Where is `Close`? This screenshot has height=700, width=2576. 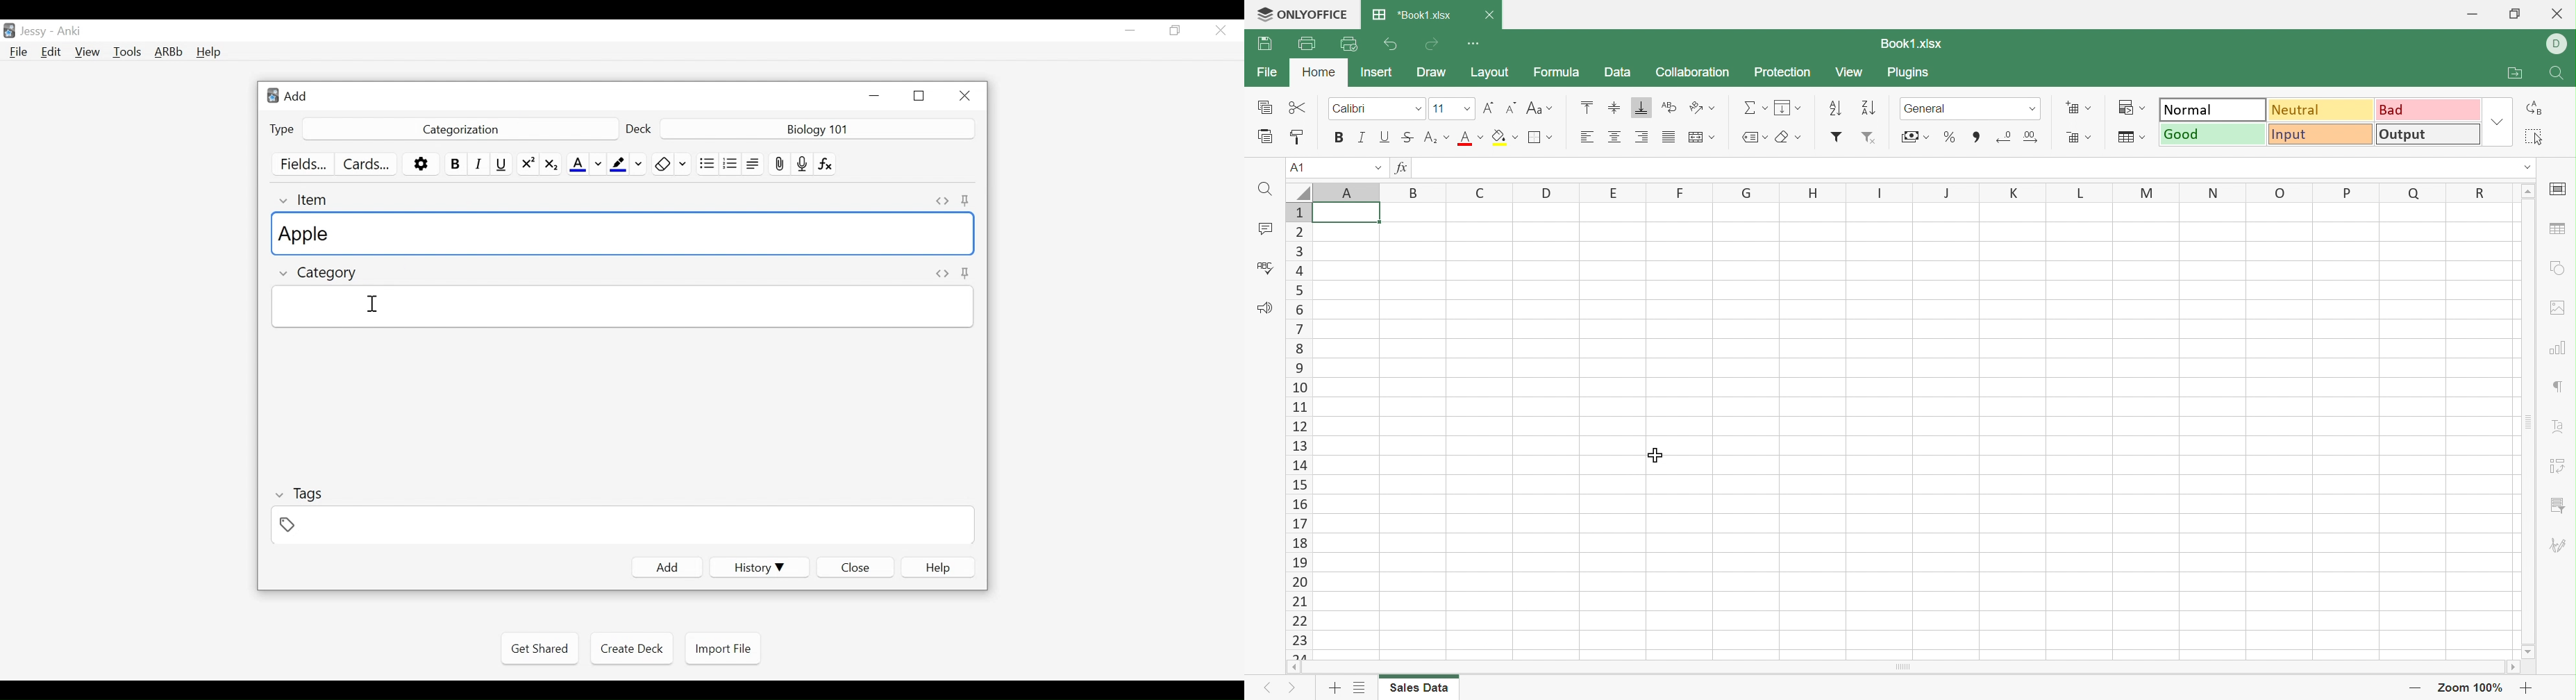
Close is located at coordinates (962, 96).